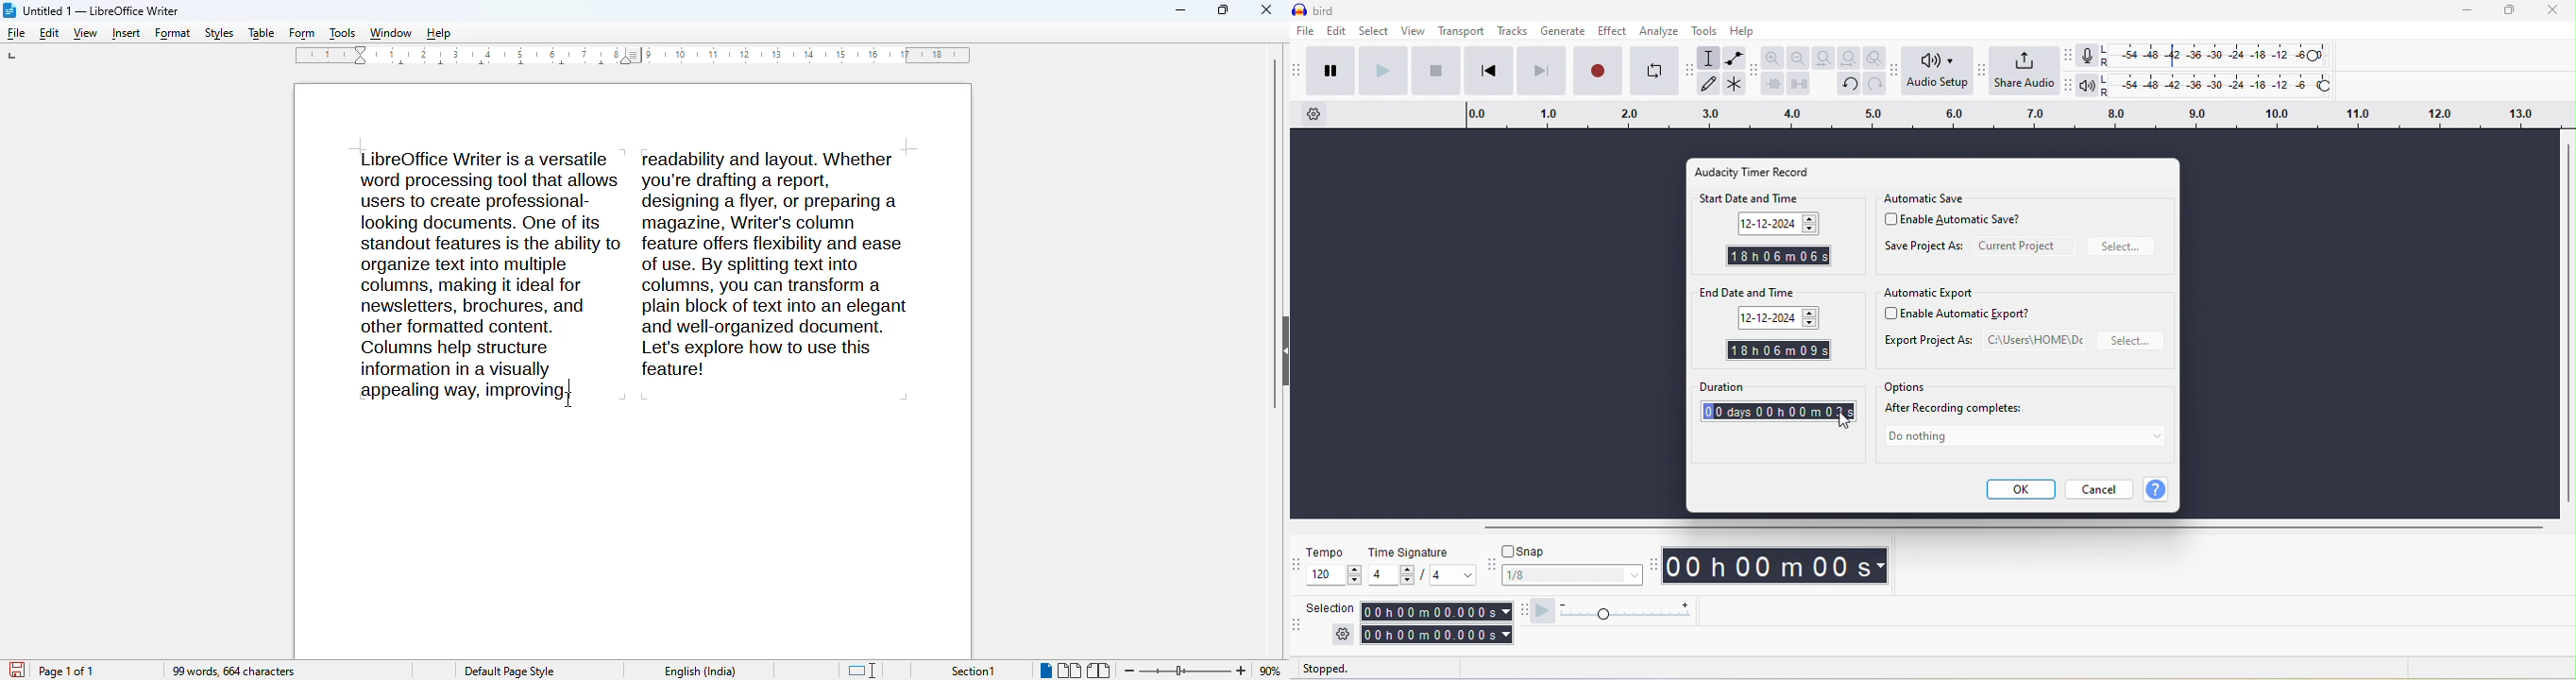 This screenshot has width=2576, height=700. Describe the element at coordinates (1417, 33) in the screenshot. I see `view` at that location.